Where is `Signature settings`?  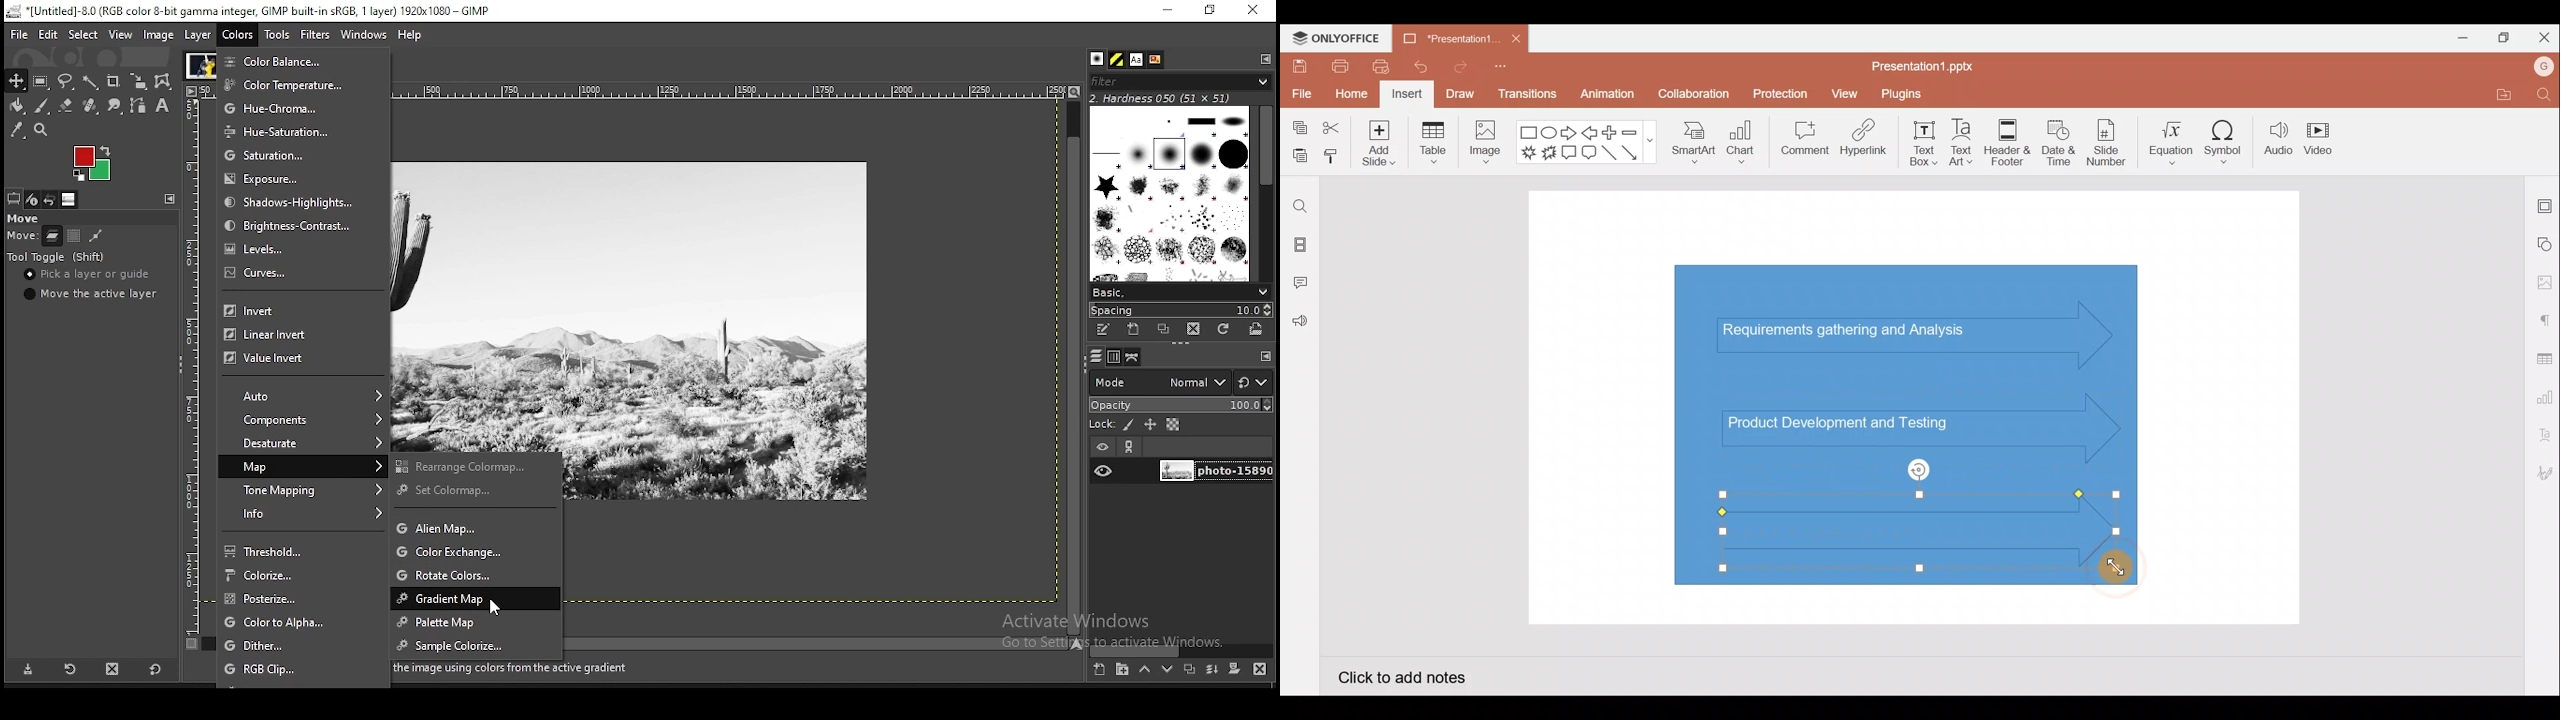 Signature settings is located at coordinates (2543, 475).